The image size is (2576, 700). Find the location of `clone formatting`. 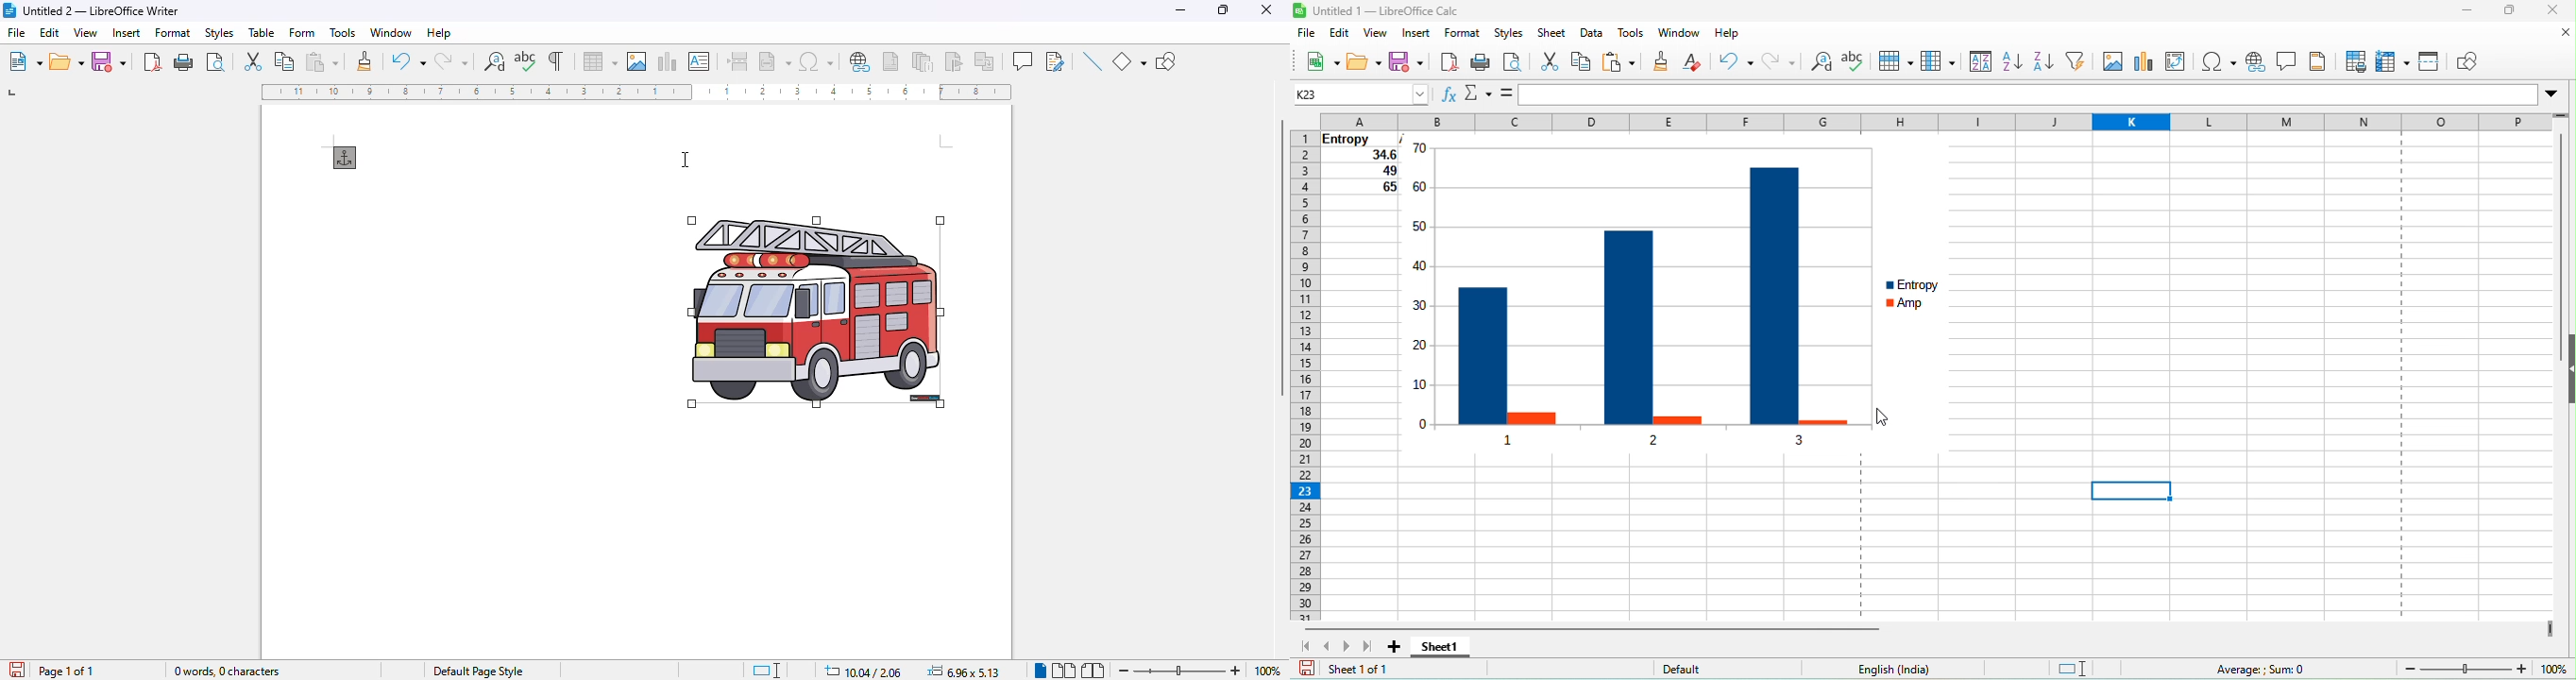

clone formatting is located at coordinates (1665, 63).